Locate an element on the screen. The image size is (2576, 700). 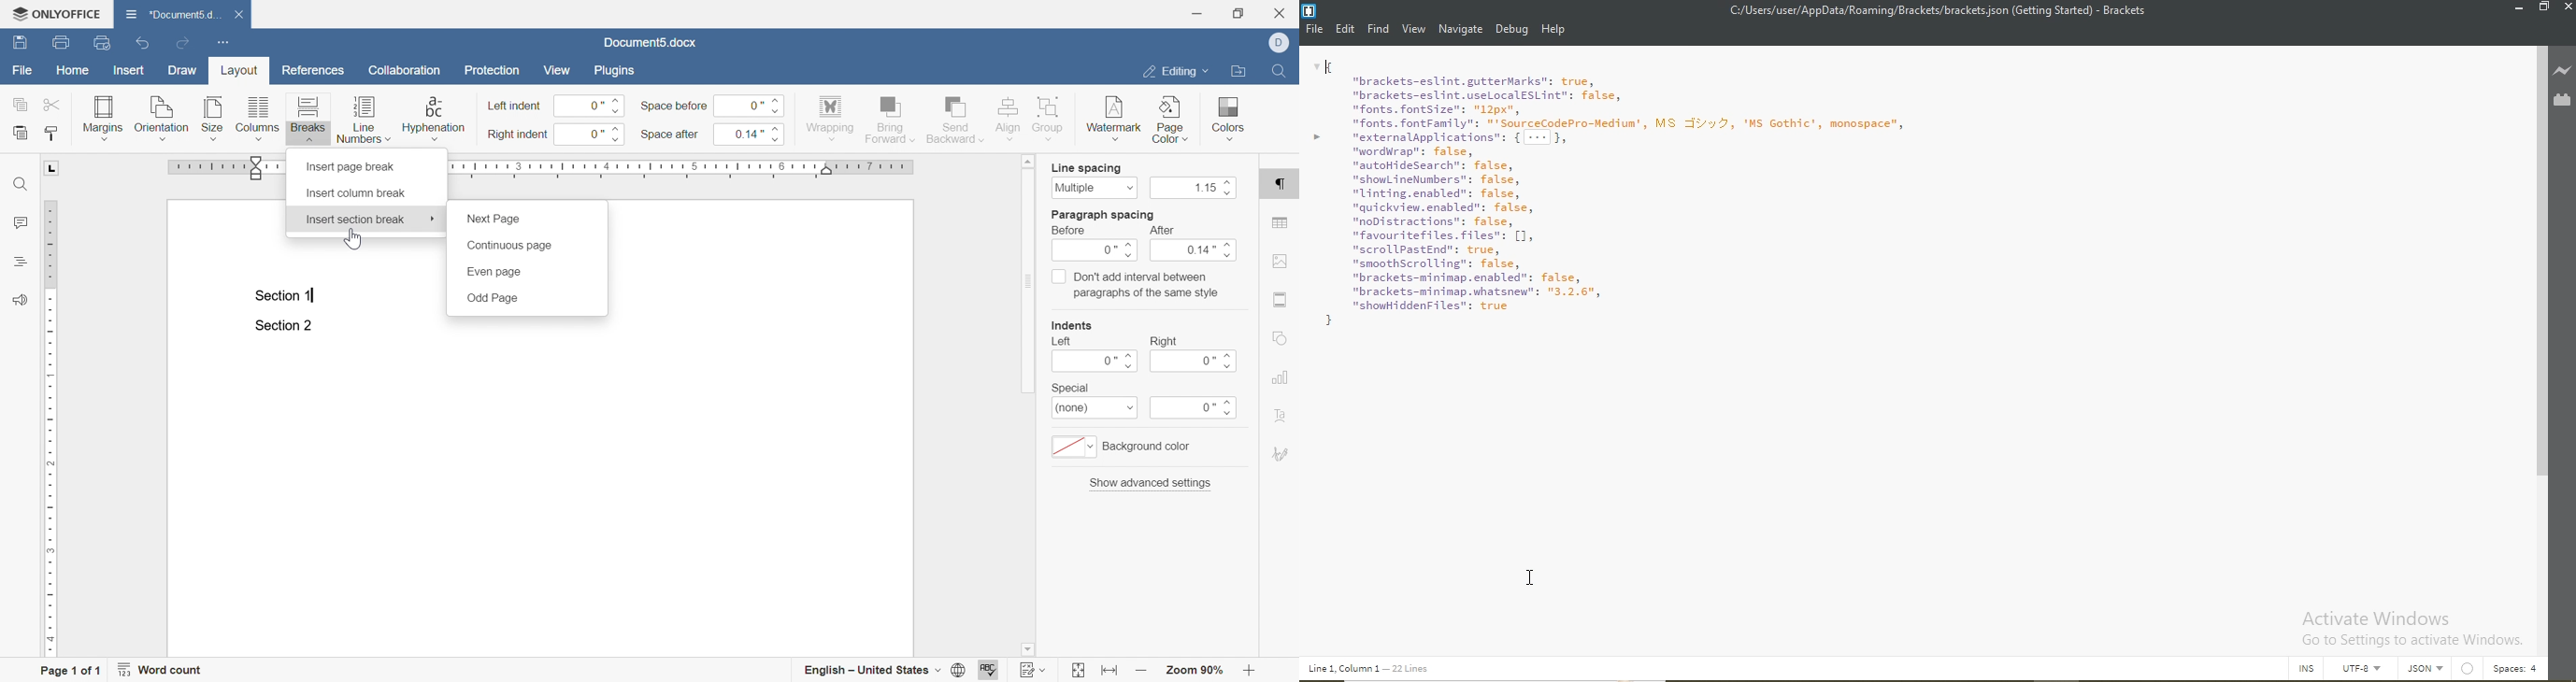
Circle is located at coordinates (2469, 669).